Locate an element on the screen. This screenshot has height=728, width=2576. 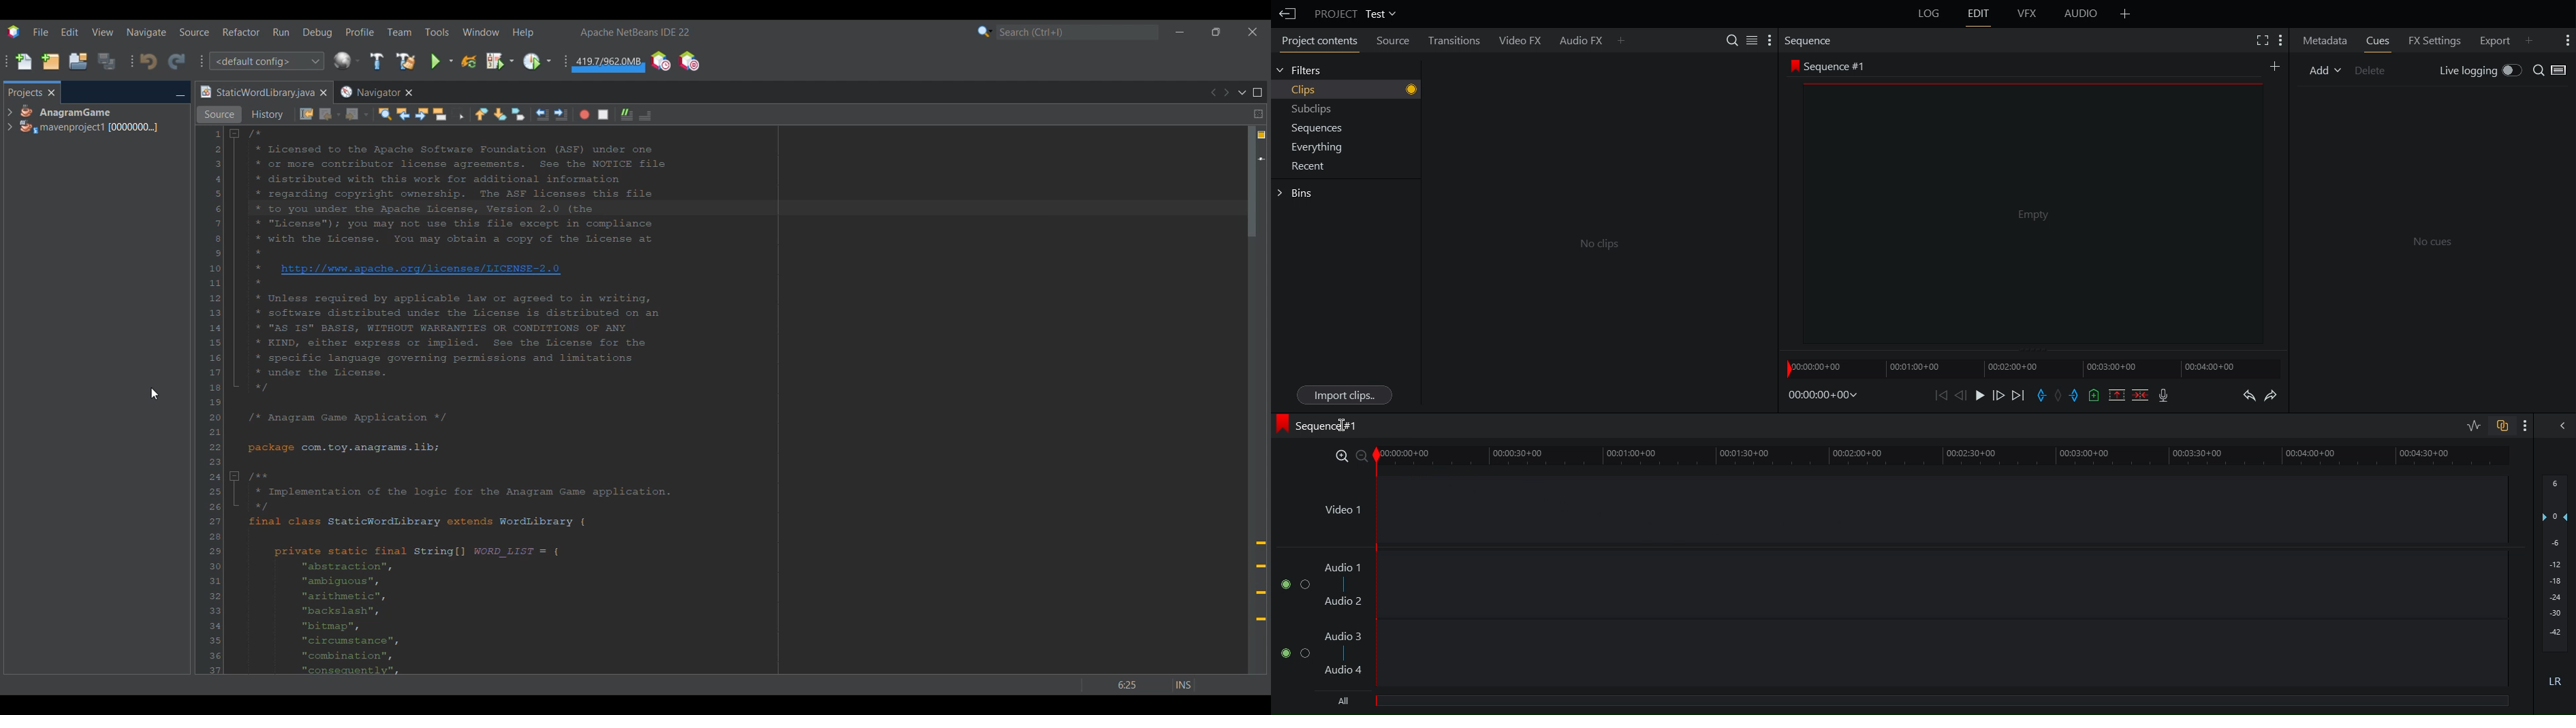
View menu is located at coordinates (103, 32).